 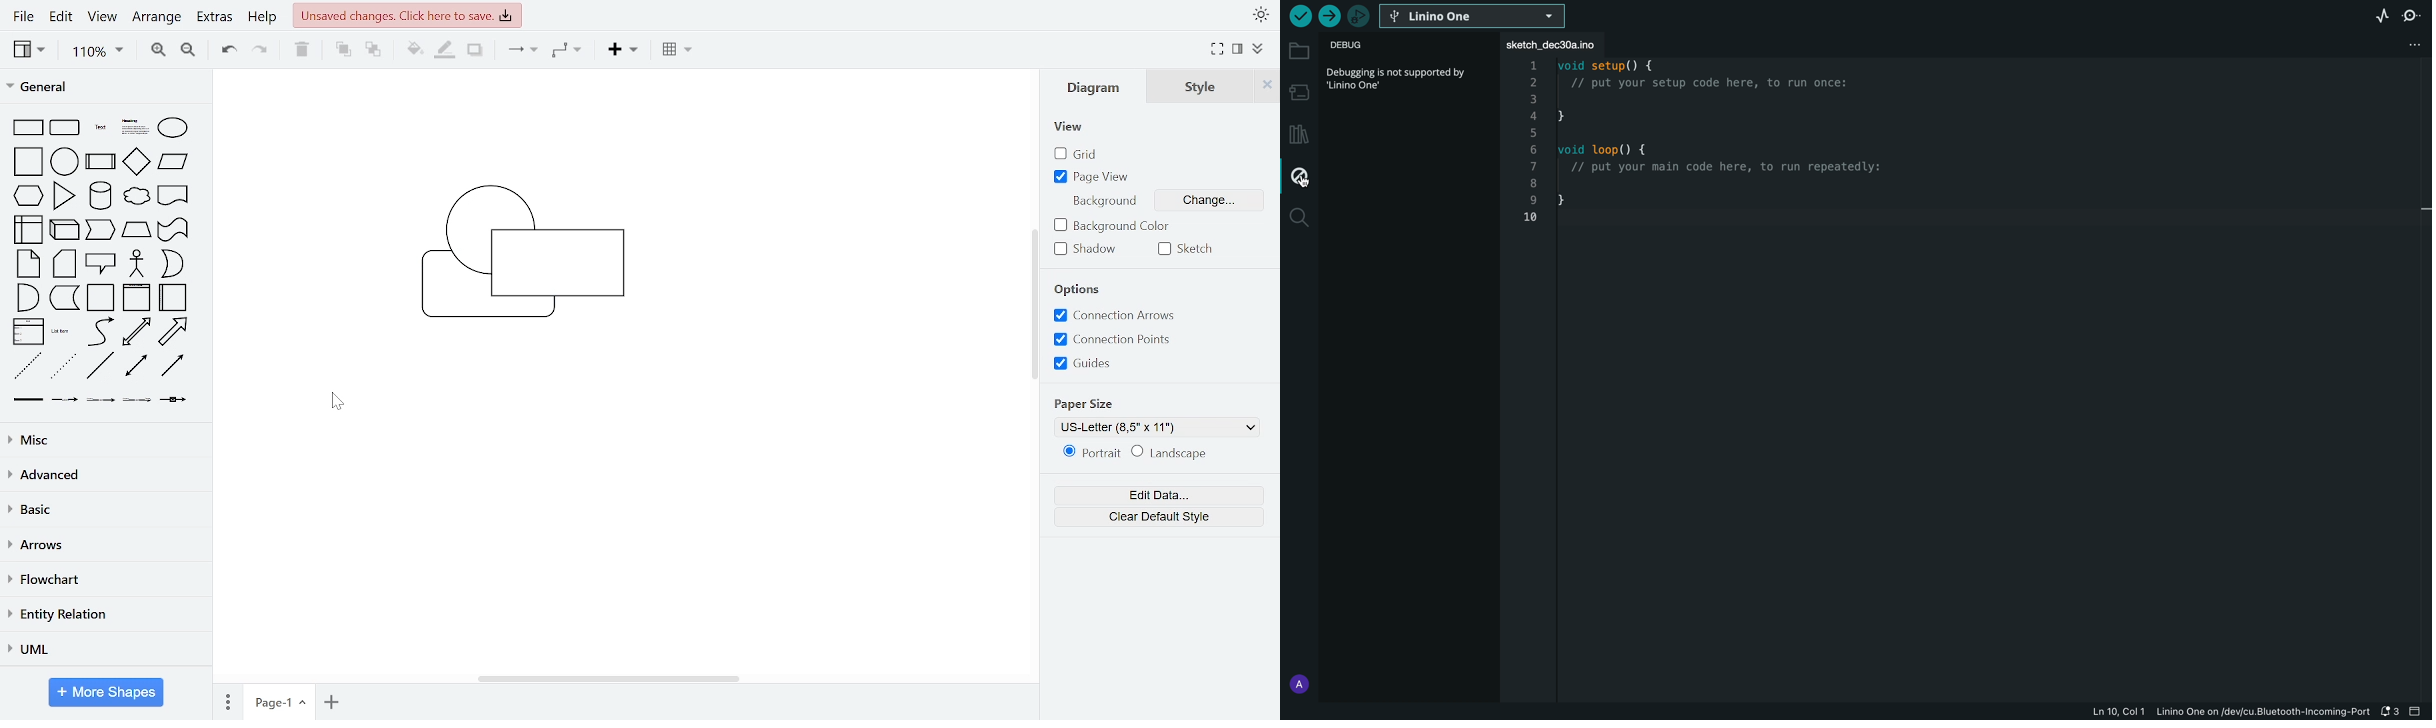 I want to click on trapezoid, so click(x=137, y=231).